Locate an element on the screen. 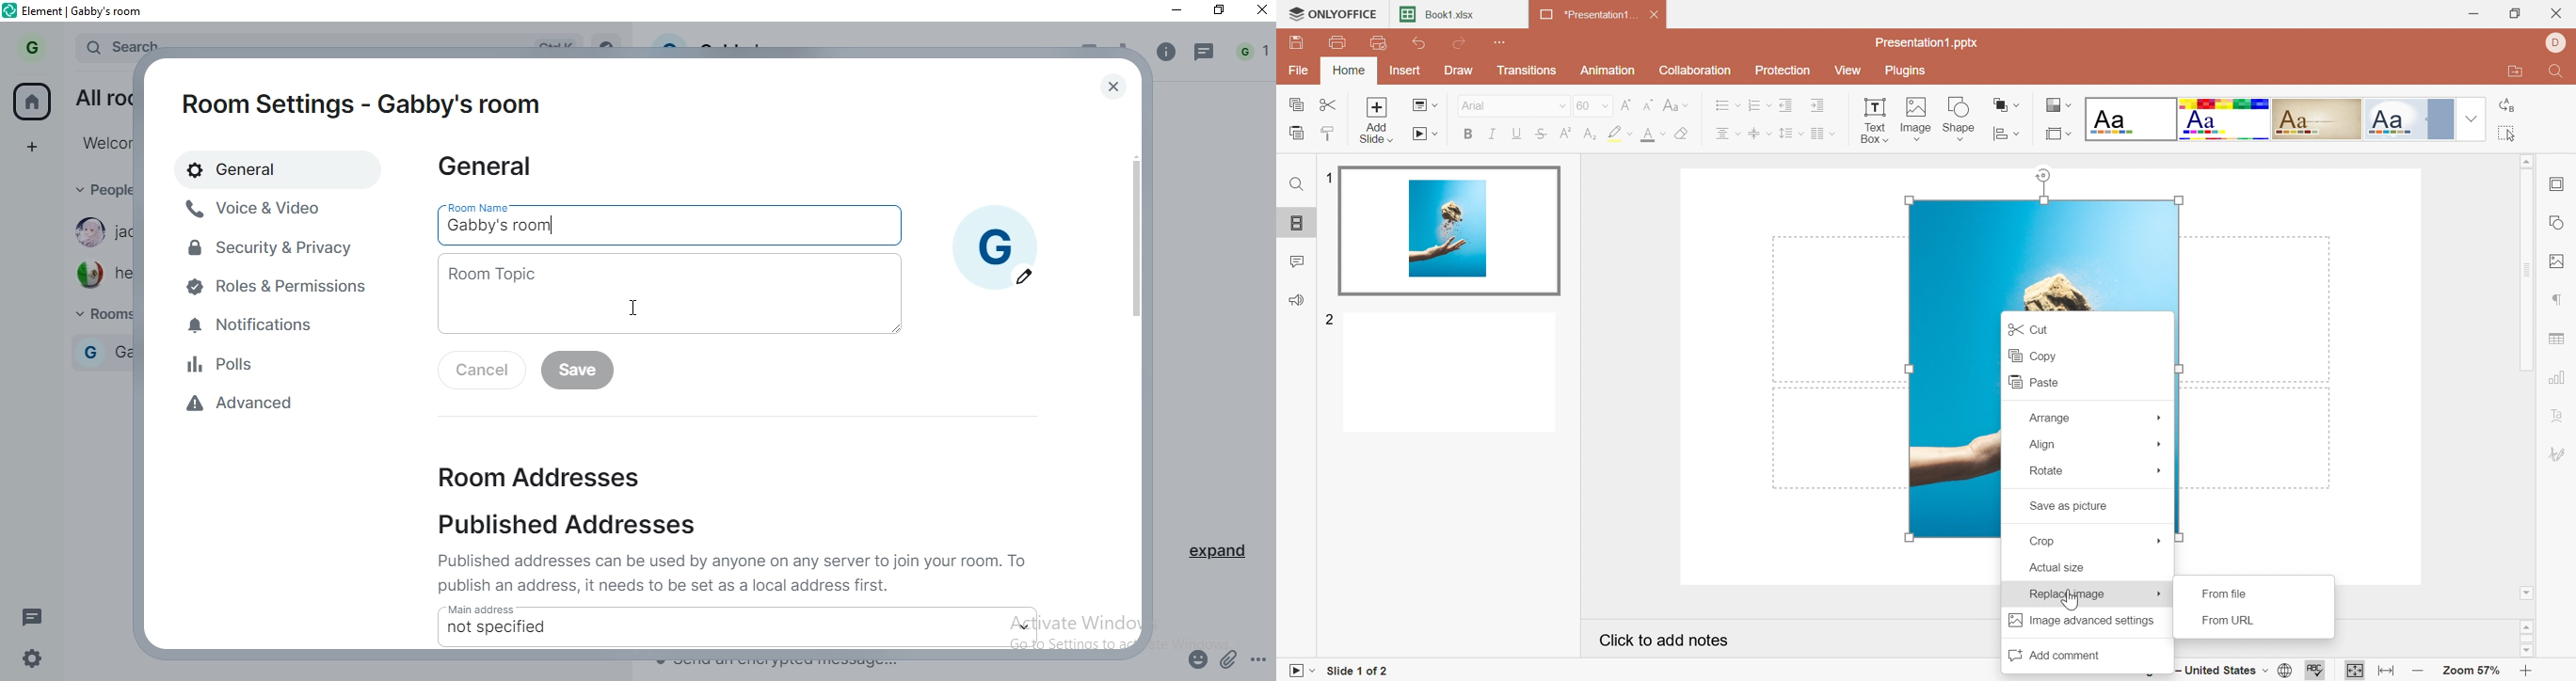  rooms is located at coordinates (97, 316).